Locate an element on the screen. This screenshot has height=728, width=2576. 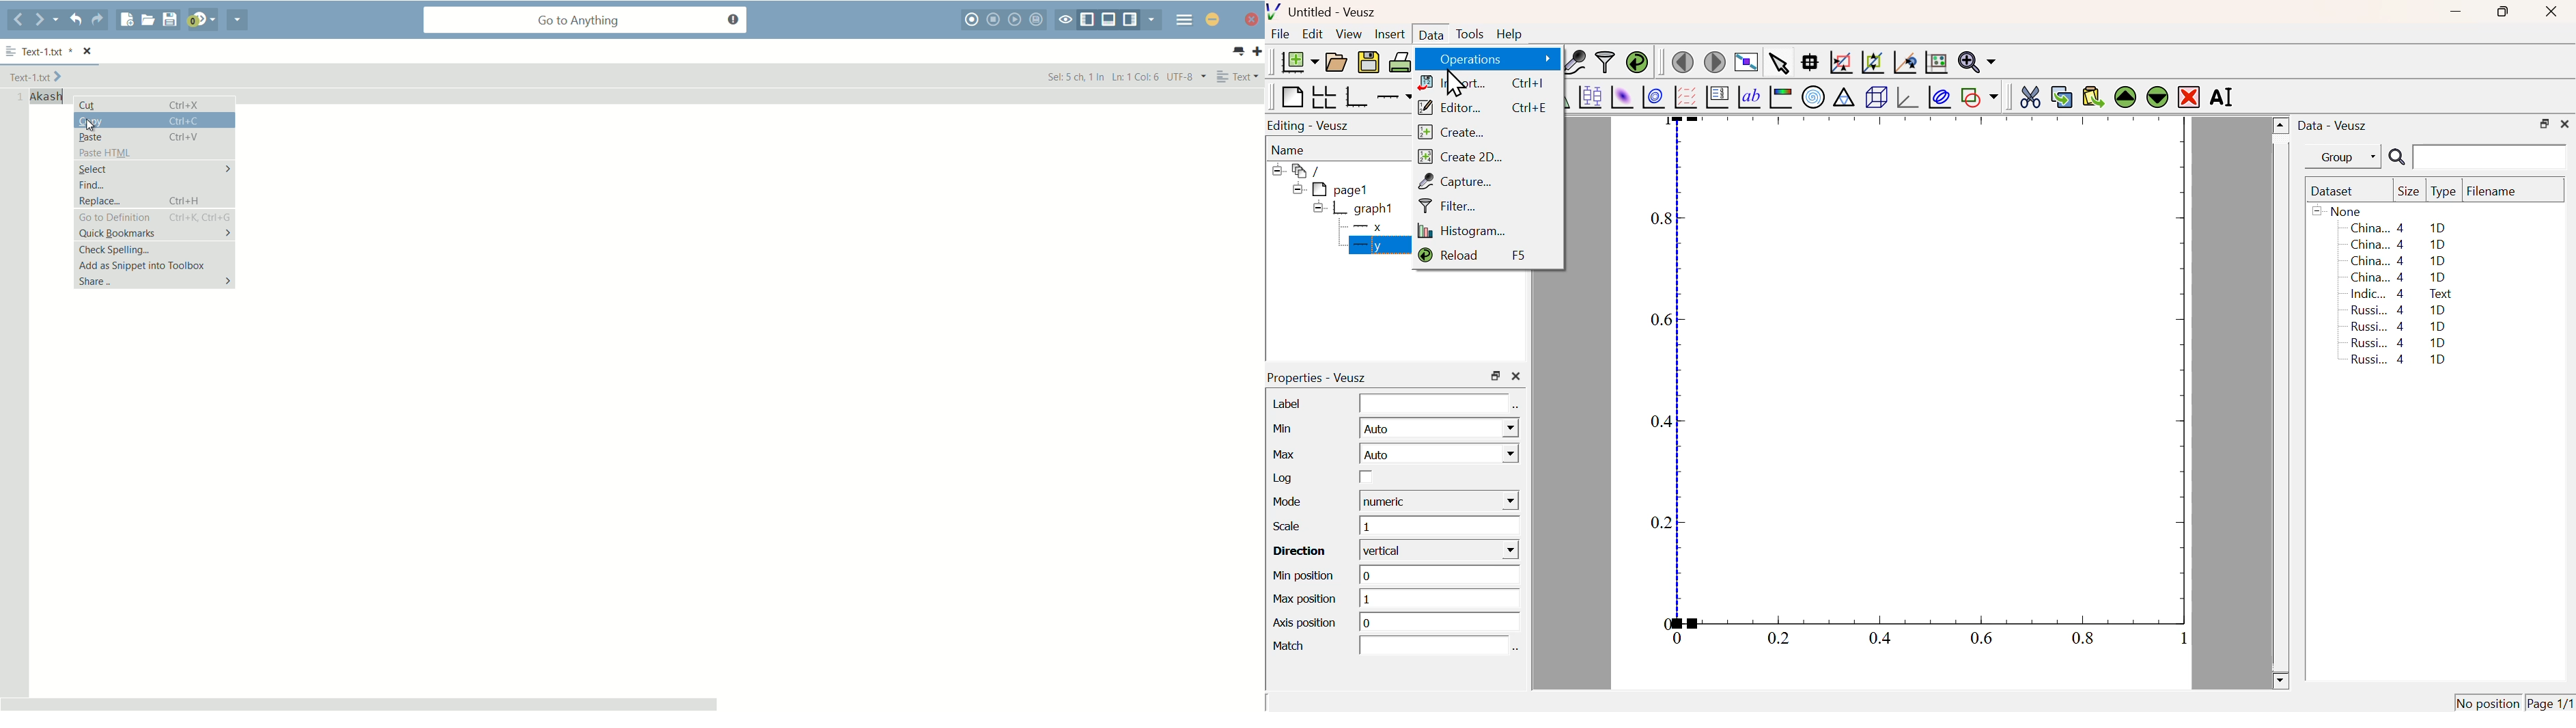
Capture Remote Data is located at coordinates (1575, 61).